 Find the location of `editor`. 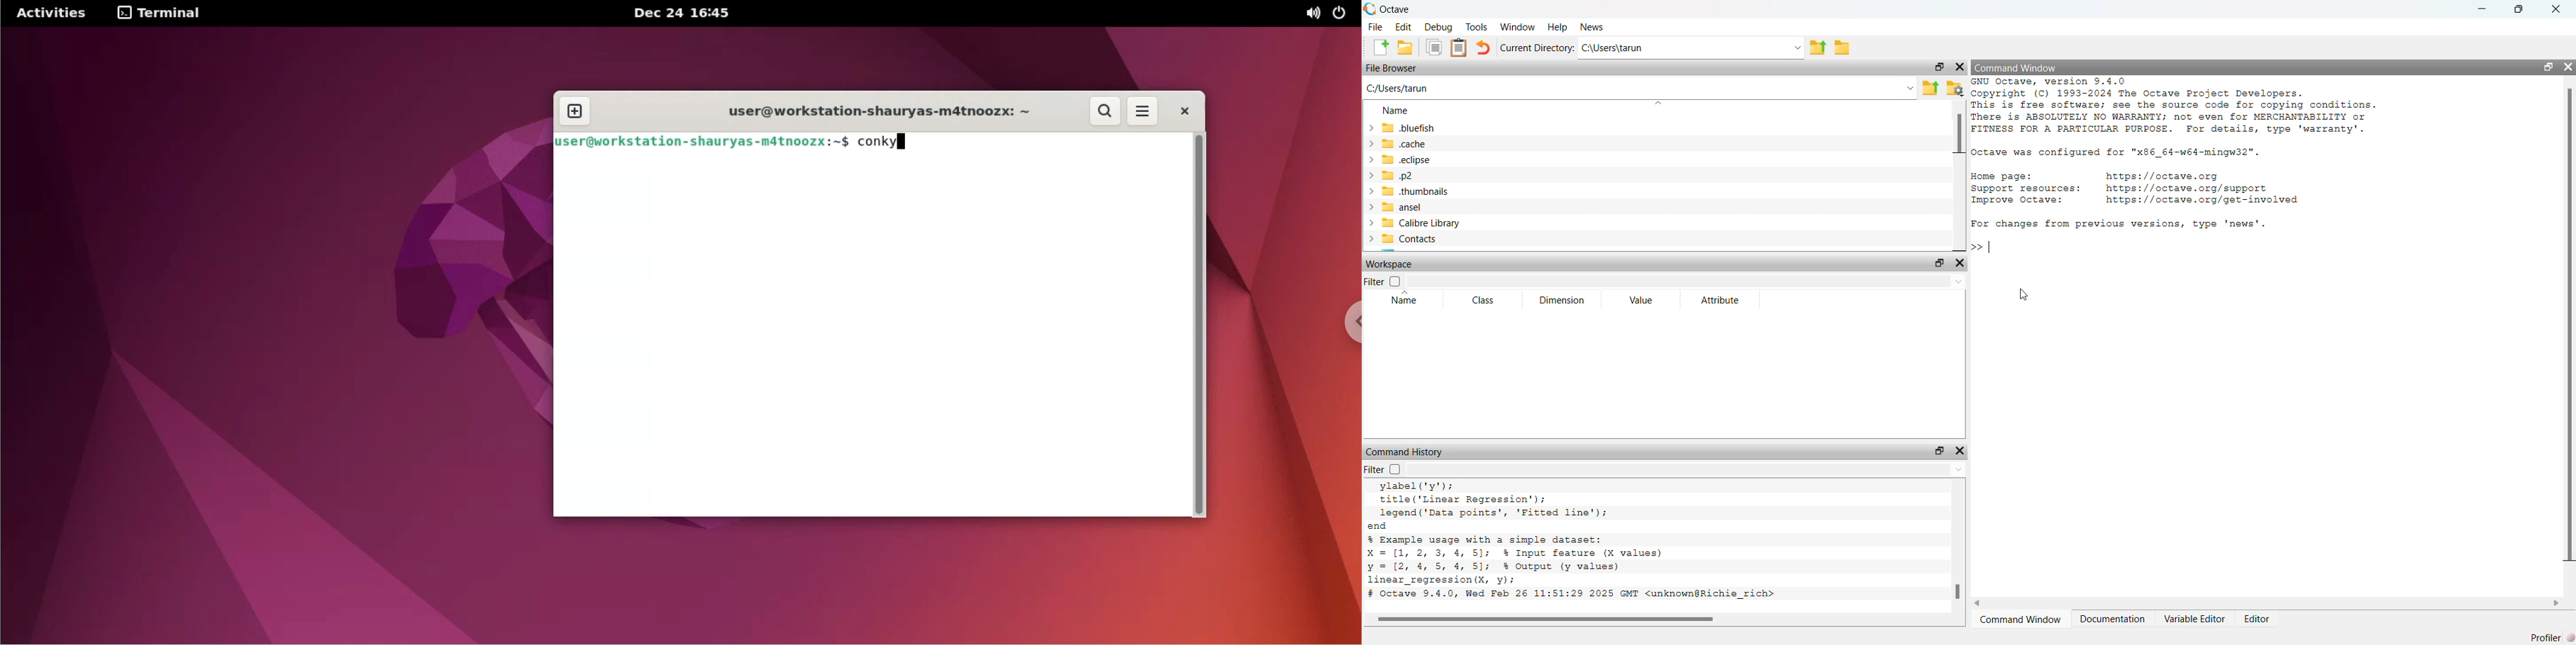

editor is located at coordinates (2260, 618).